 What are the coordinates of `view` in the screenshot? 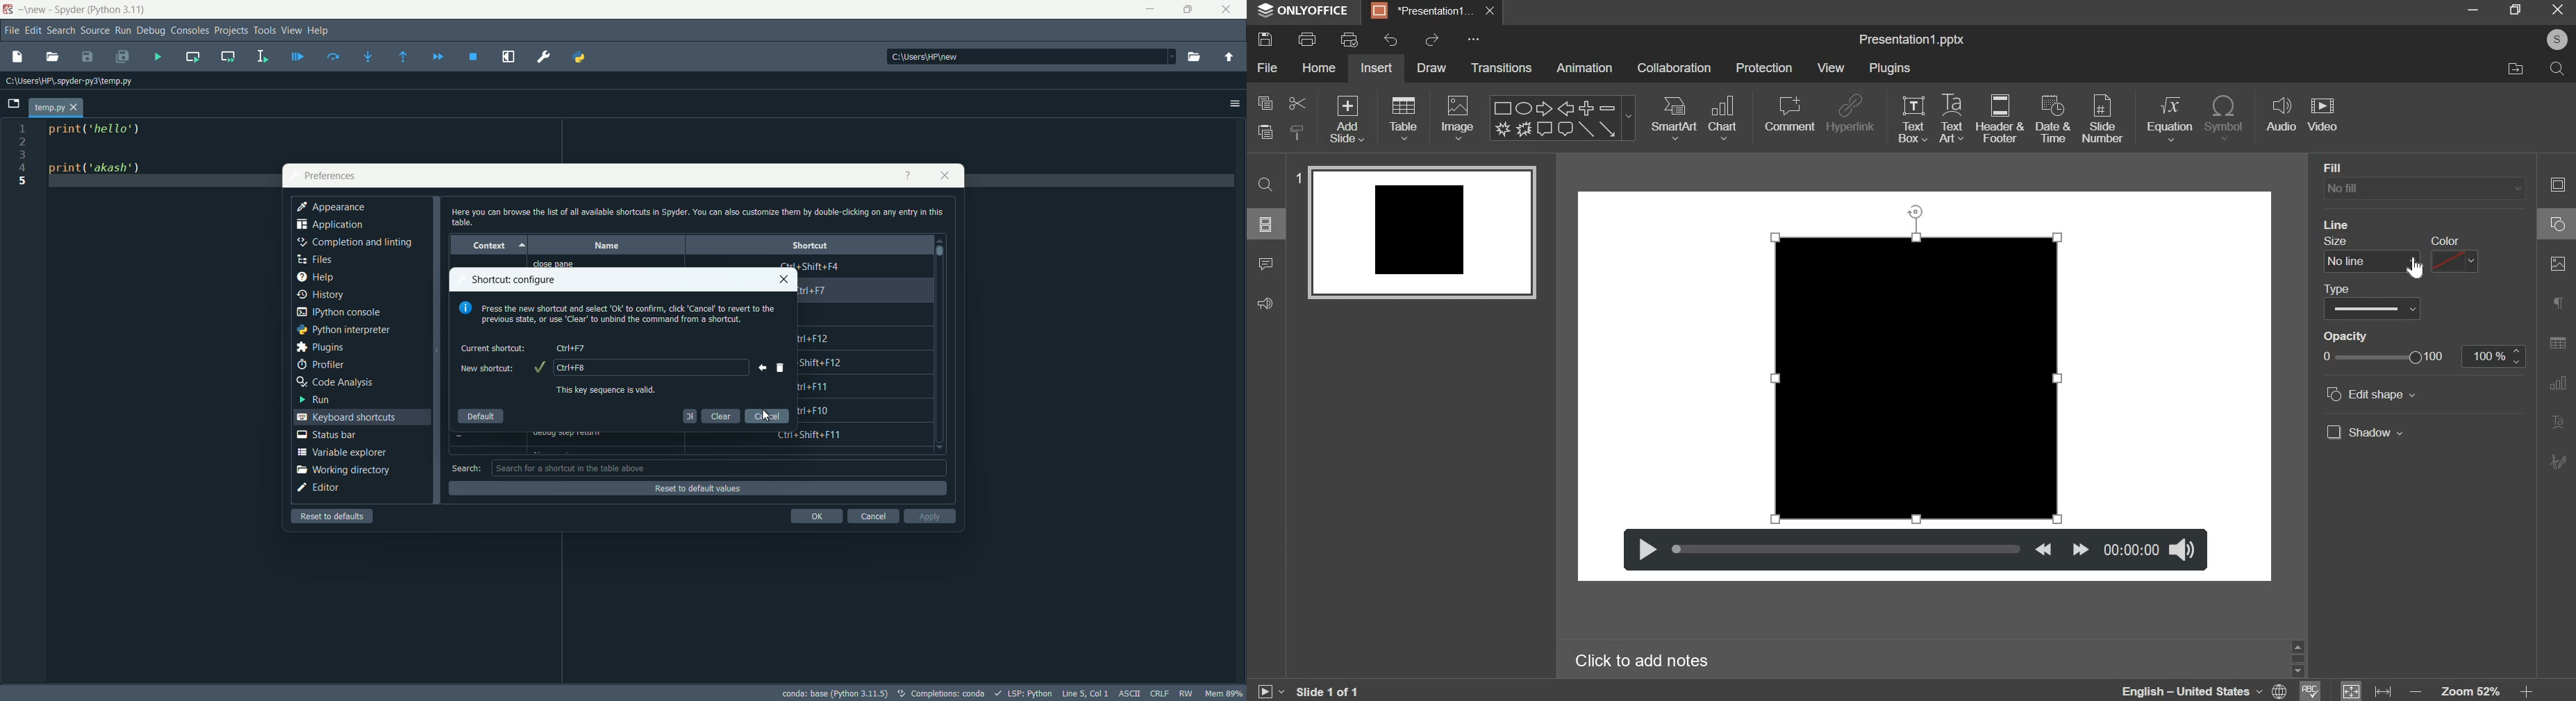 It's located at (1831, 67).